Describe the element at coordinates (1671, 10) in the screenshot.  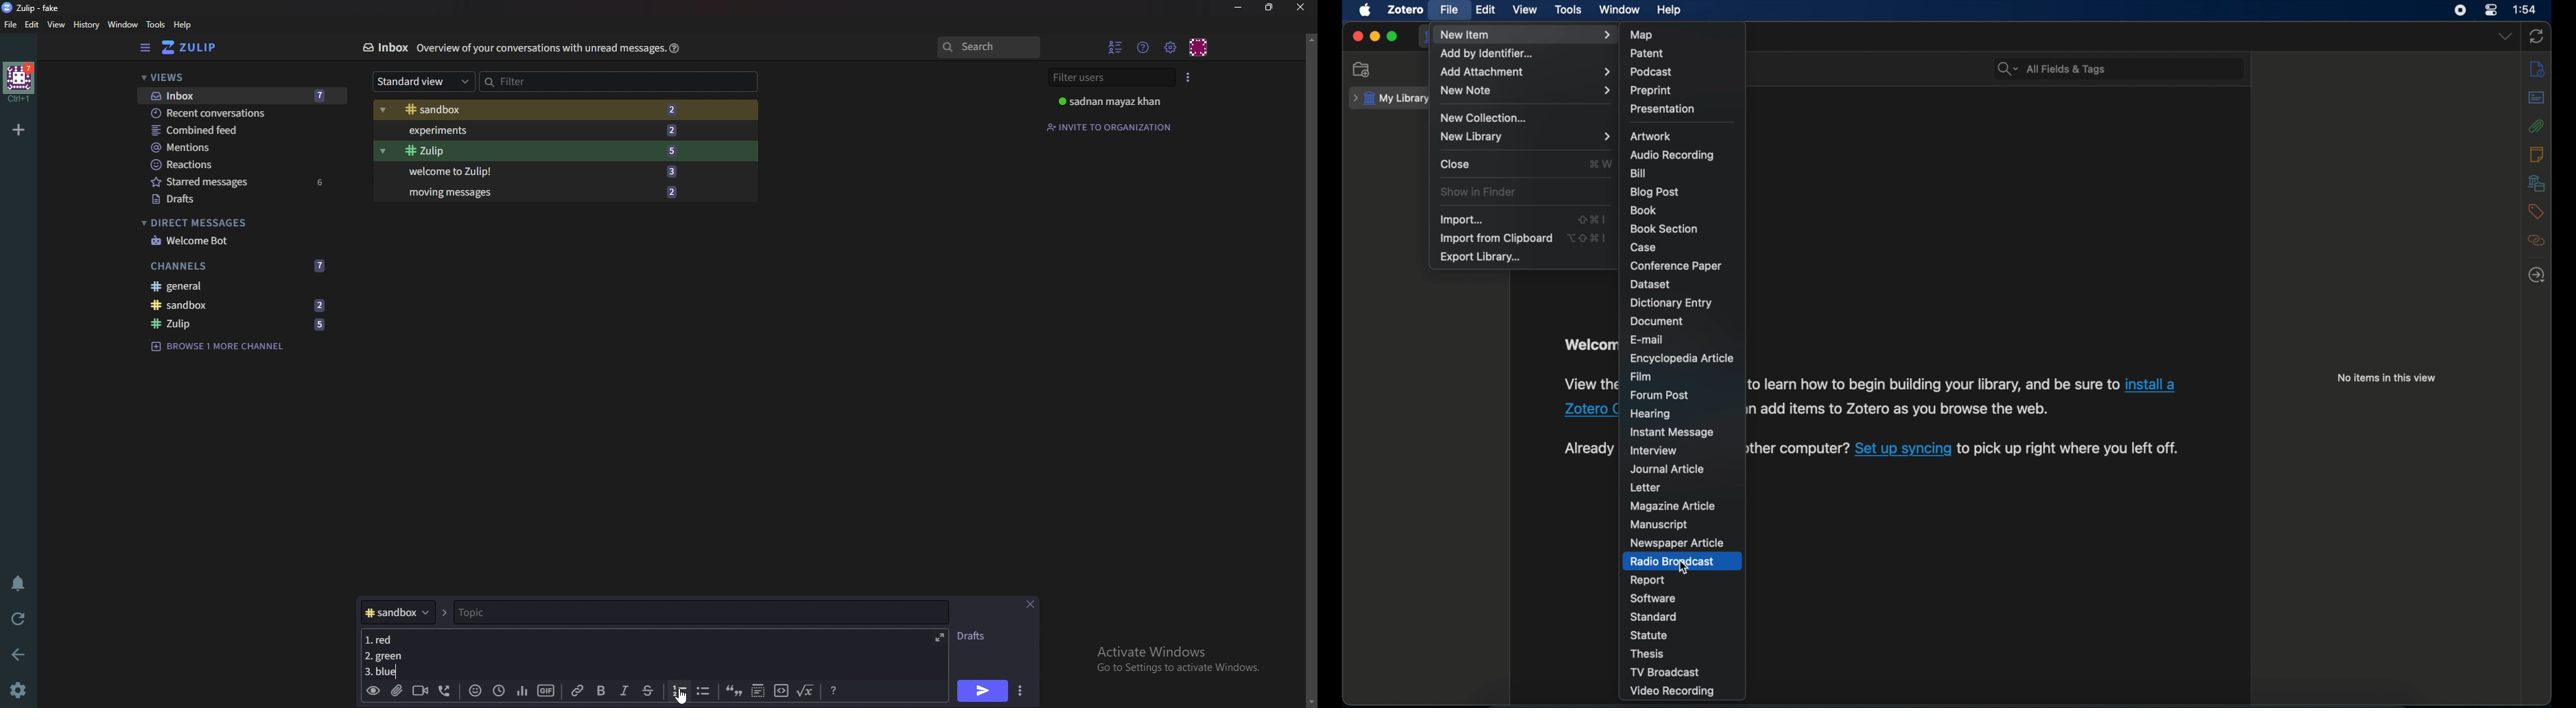
I see `help` at that location.